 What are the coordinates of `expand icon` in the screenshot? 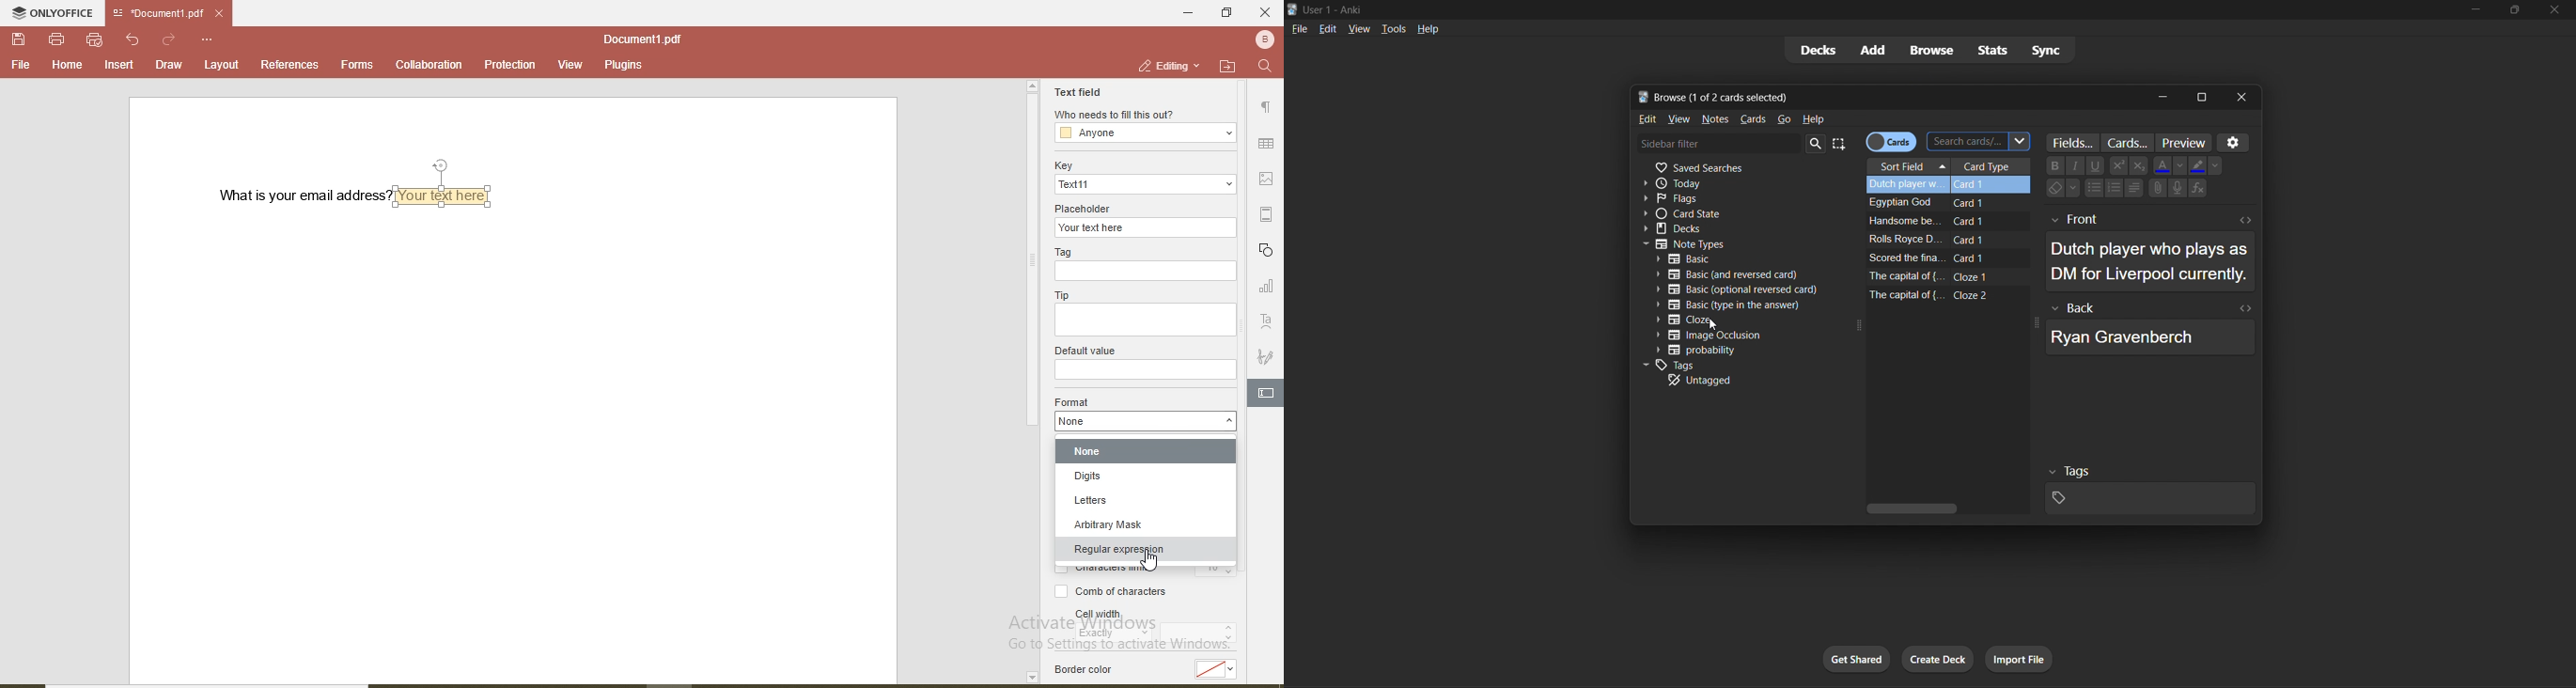 It's located at (1857, 328).